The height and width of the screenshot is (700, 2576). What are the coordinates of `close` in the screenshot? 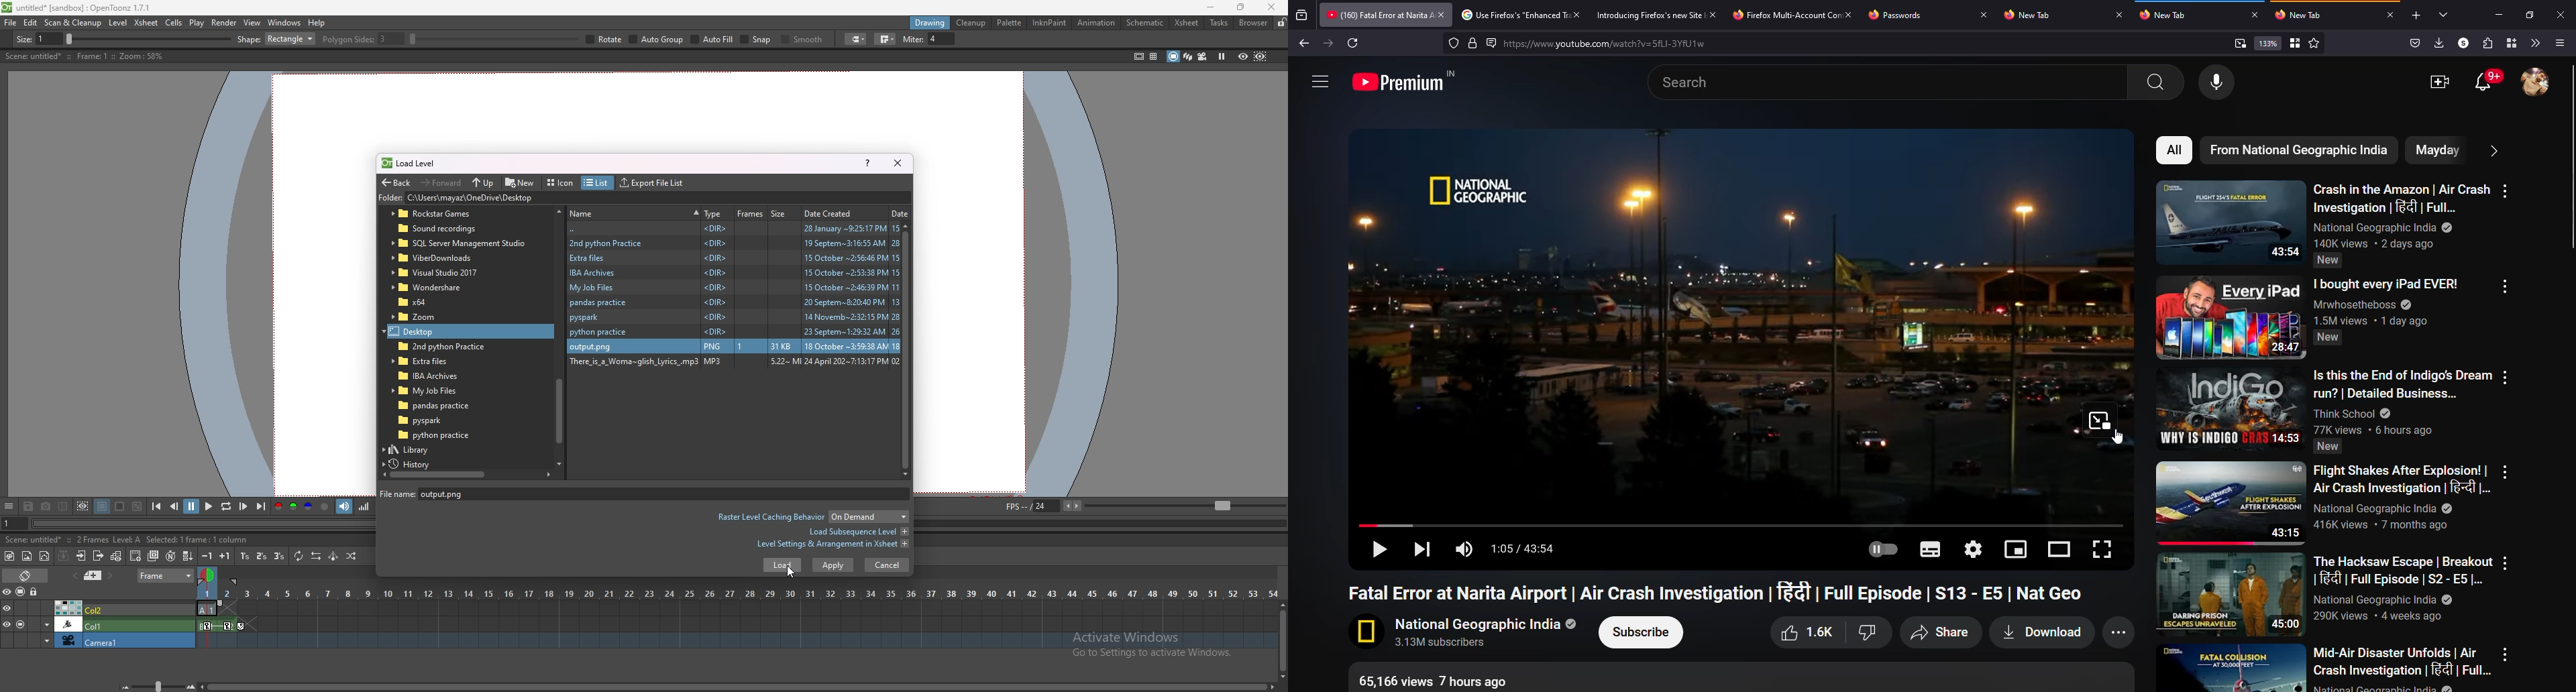 It's located at (2120, 14).